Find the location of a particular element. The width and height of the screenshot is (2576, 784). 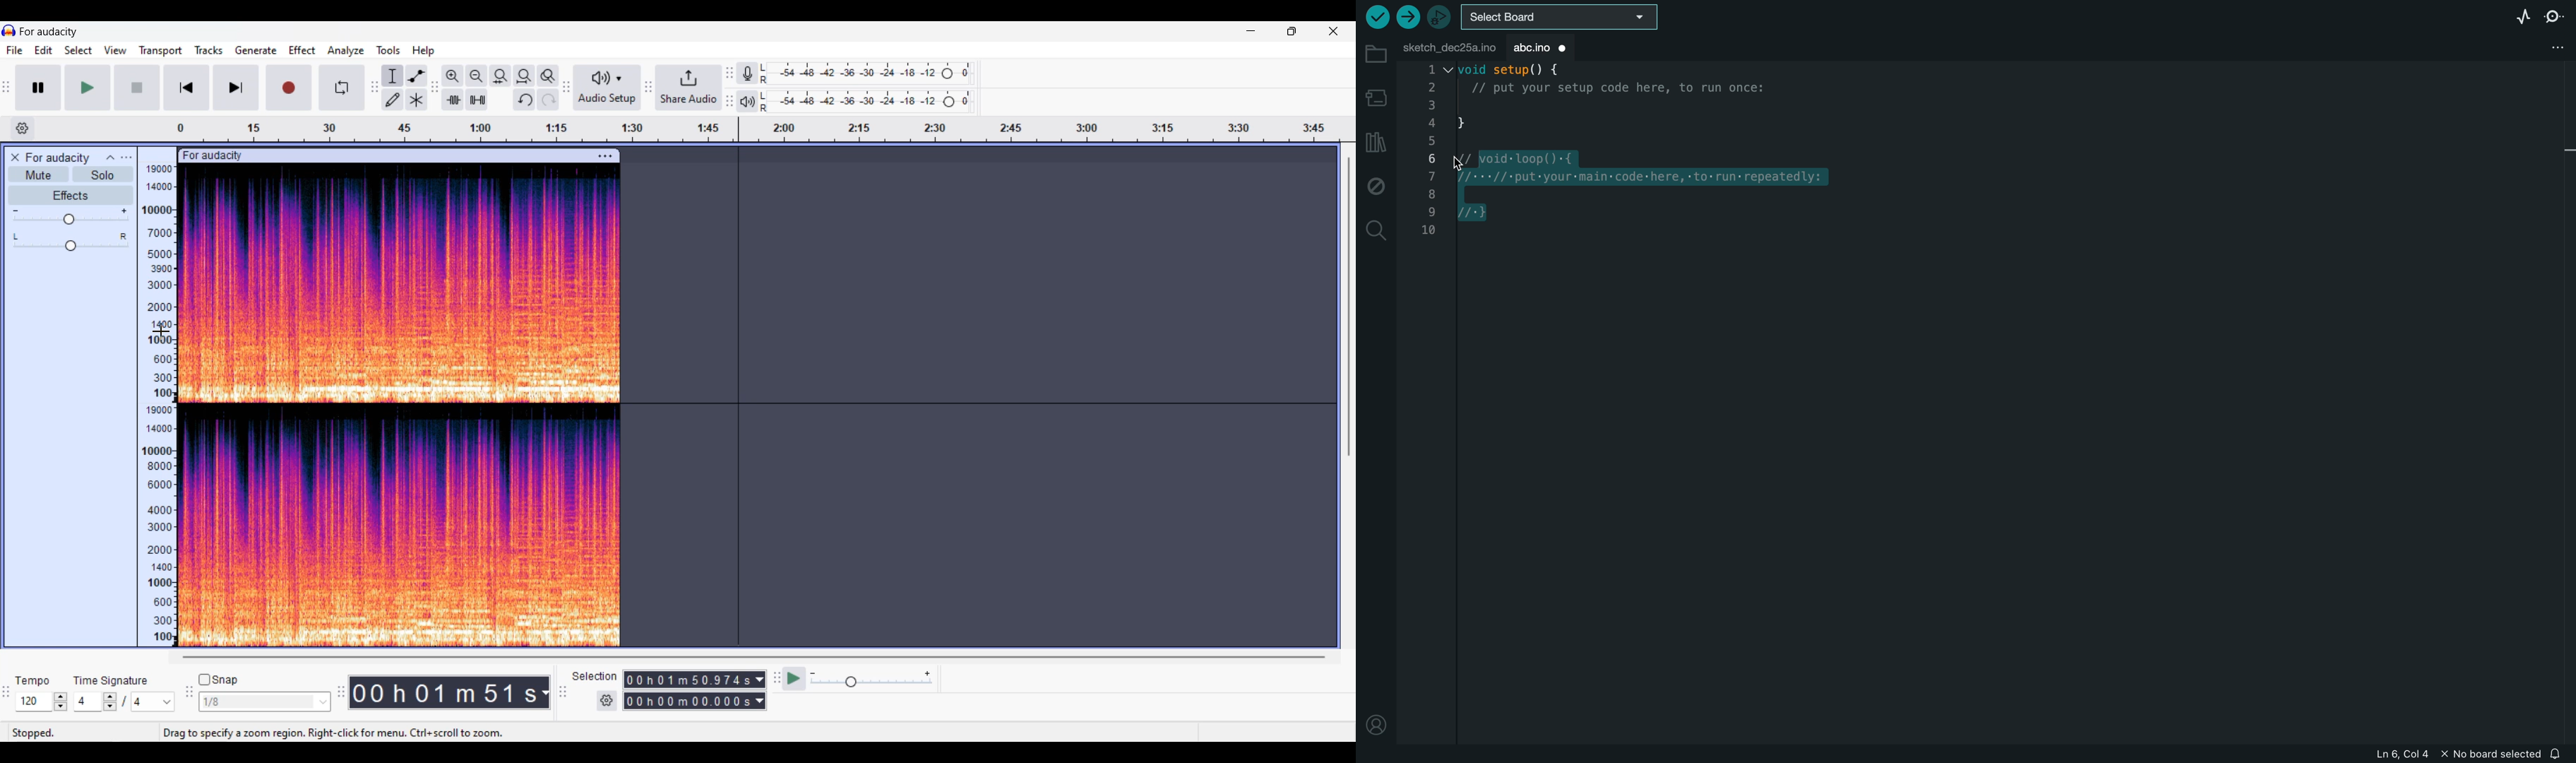

Zoom toggle is located at coordinates (548, 76).